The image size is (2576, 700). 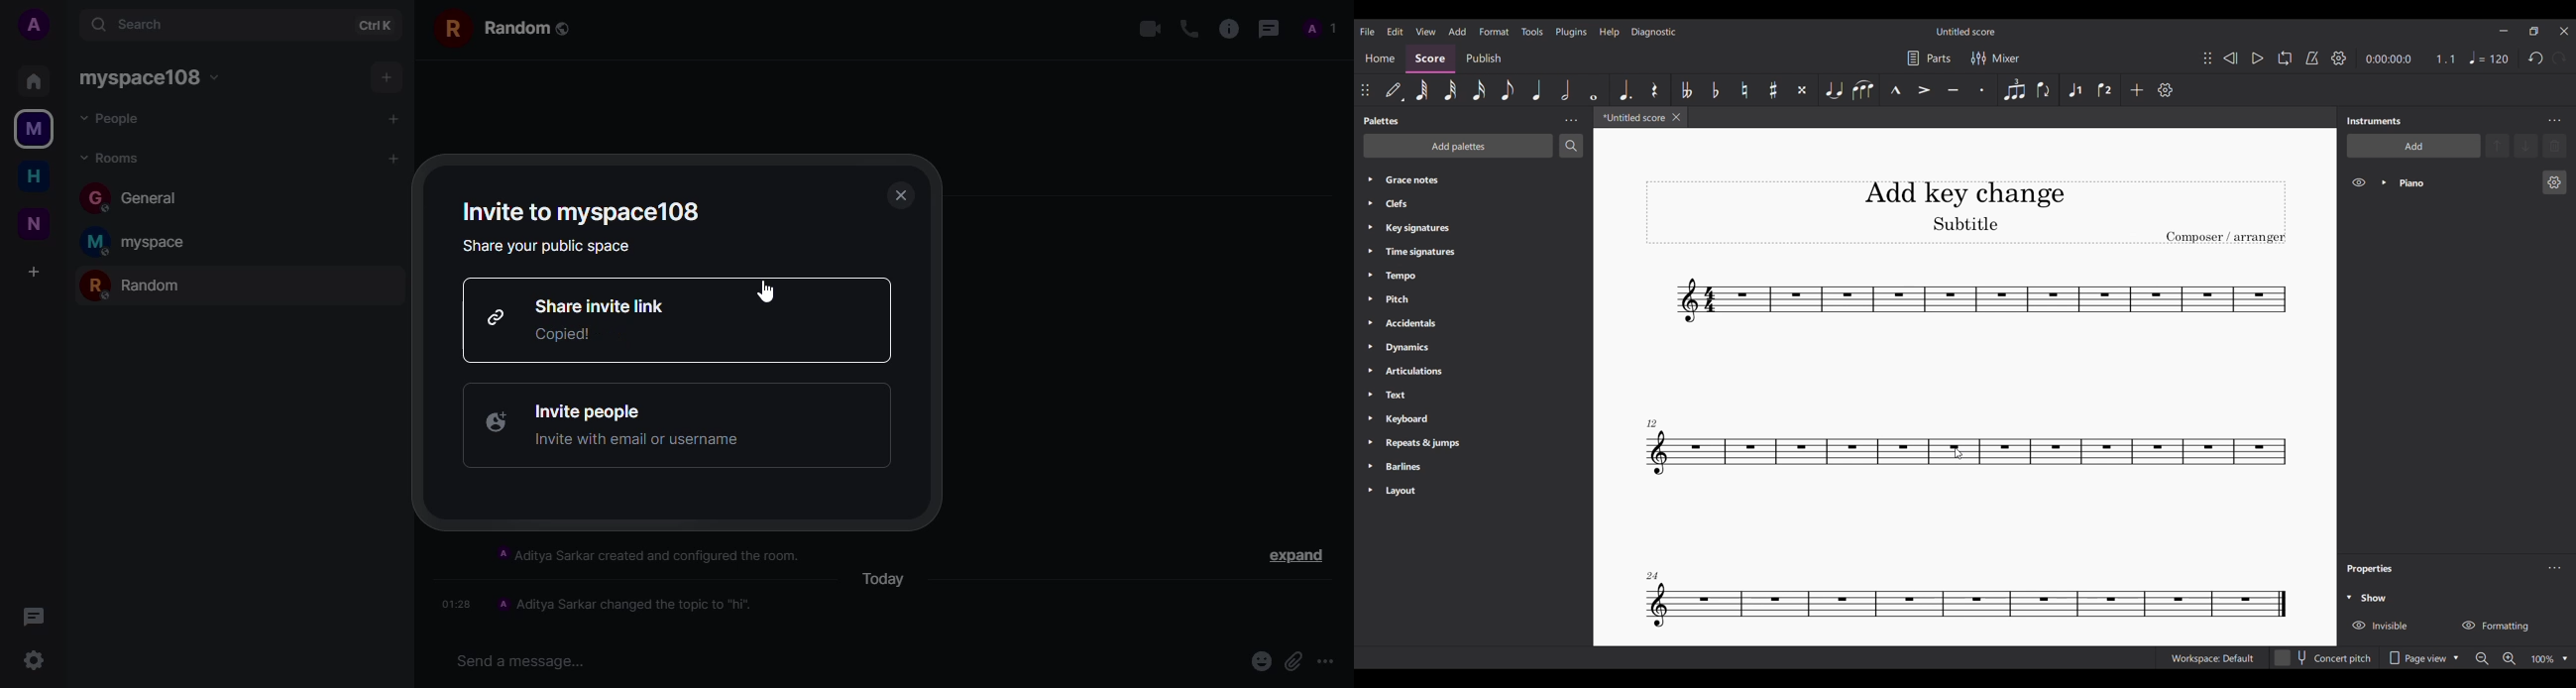 I want to click on Zoom out, so click(x=2483, y=659).